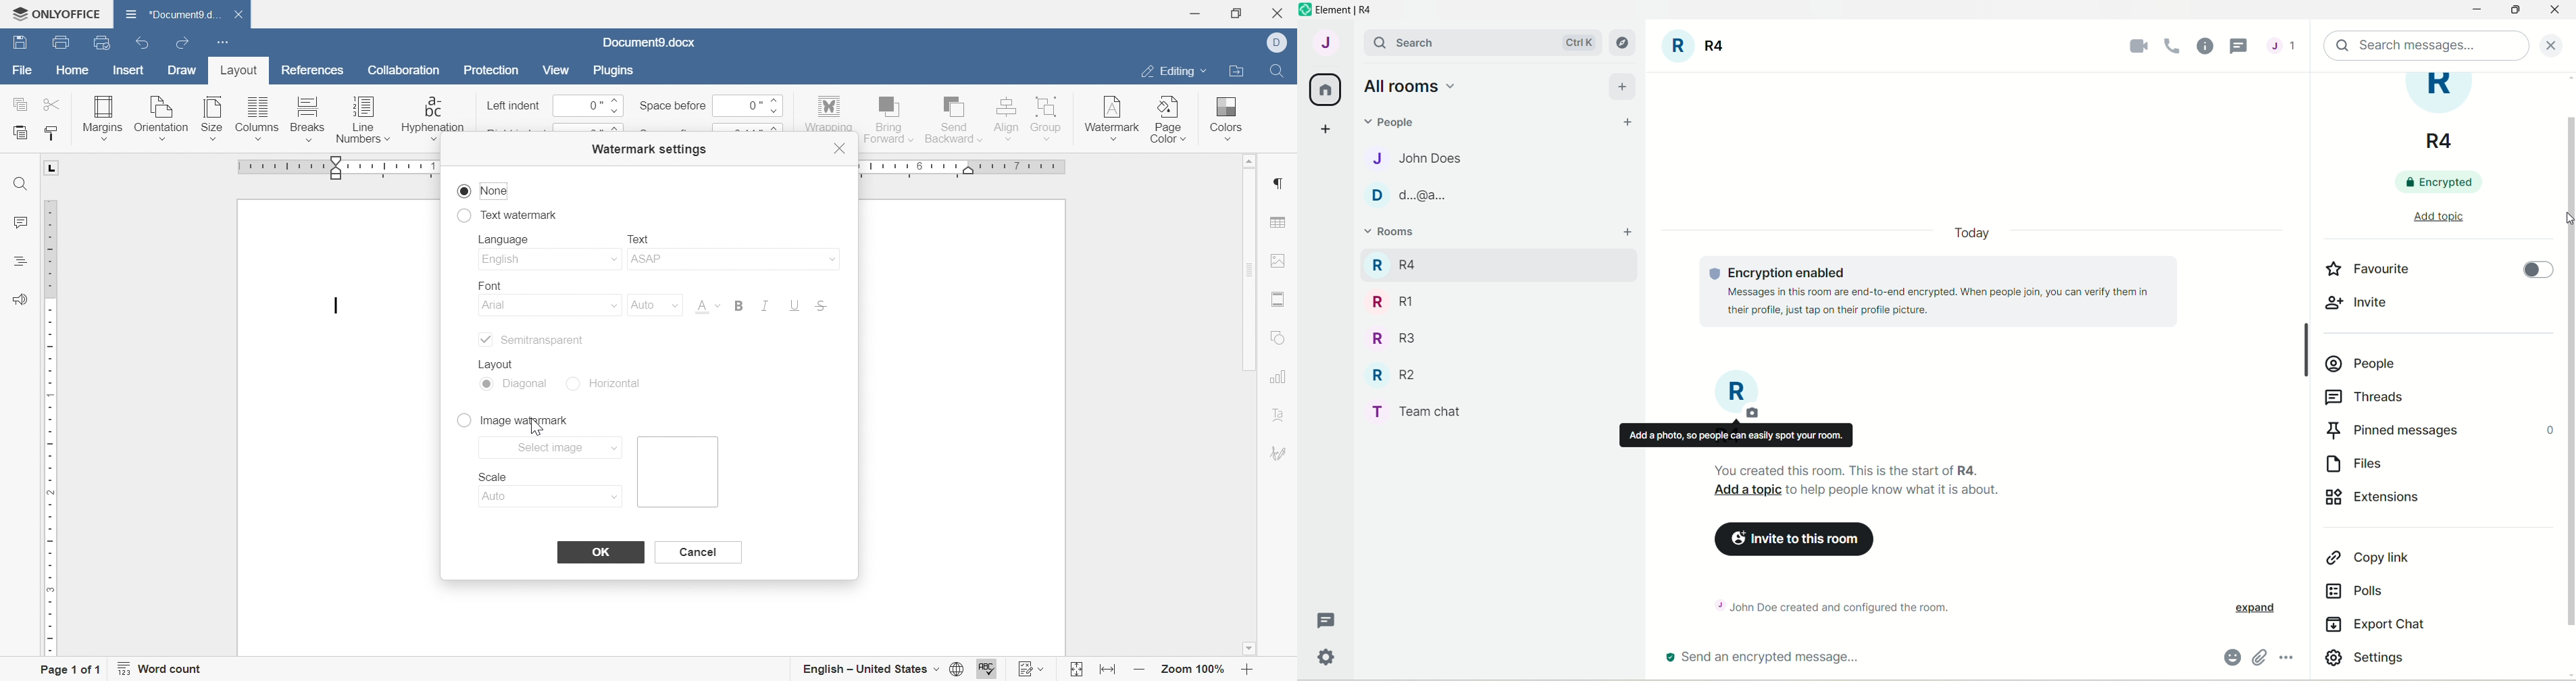  Describe the element at coordinates (1407, 43) in the screenshot. I see `search` at that location.